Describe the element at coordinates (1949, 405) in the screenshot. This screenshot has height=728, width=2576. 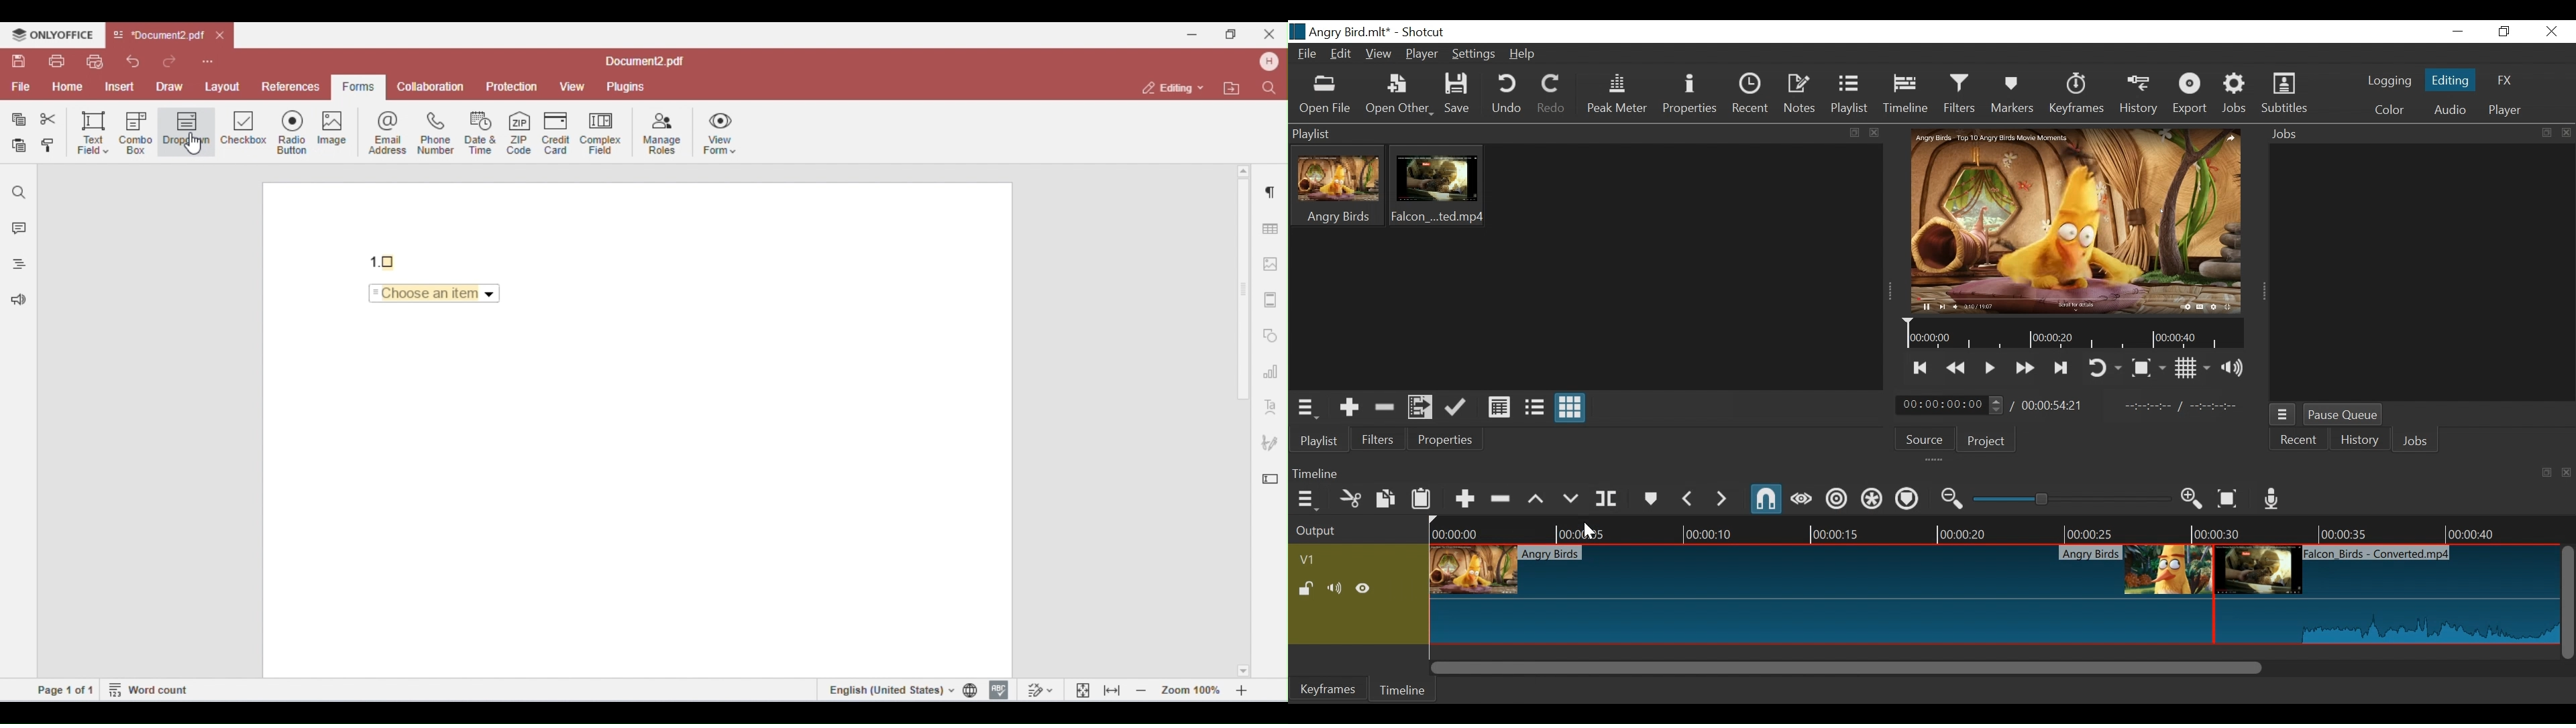
I see `Current position` at that location.